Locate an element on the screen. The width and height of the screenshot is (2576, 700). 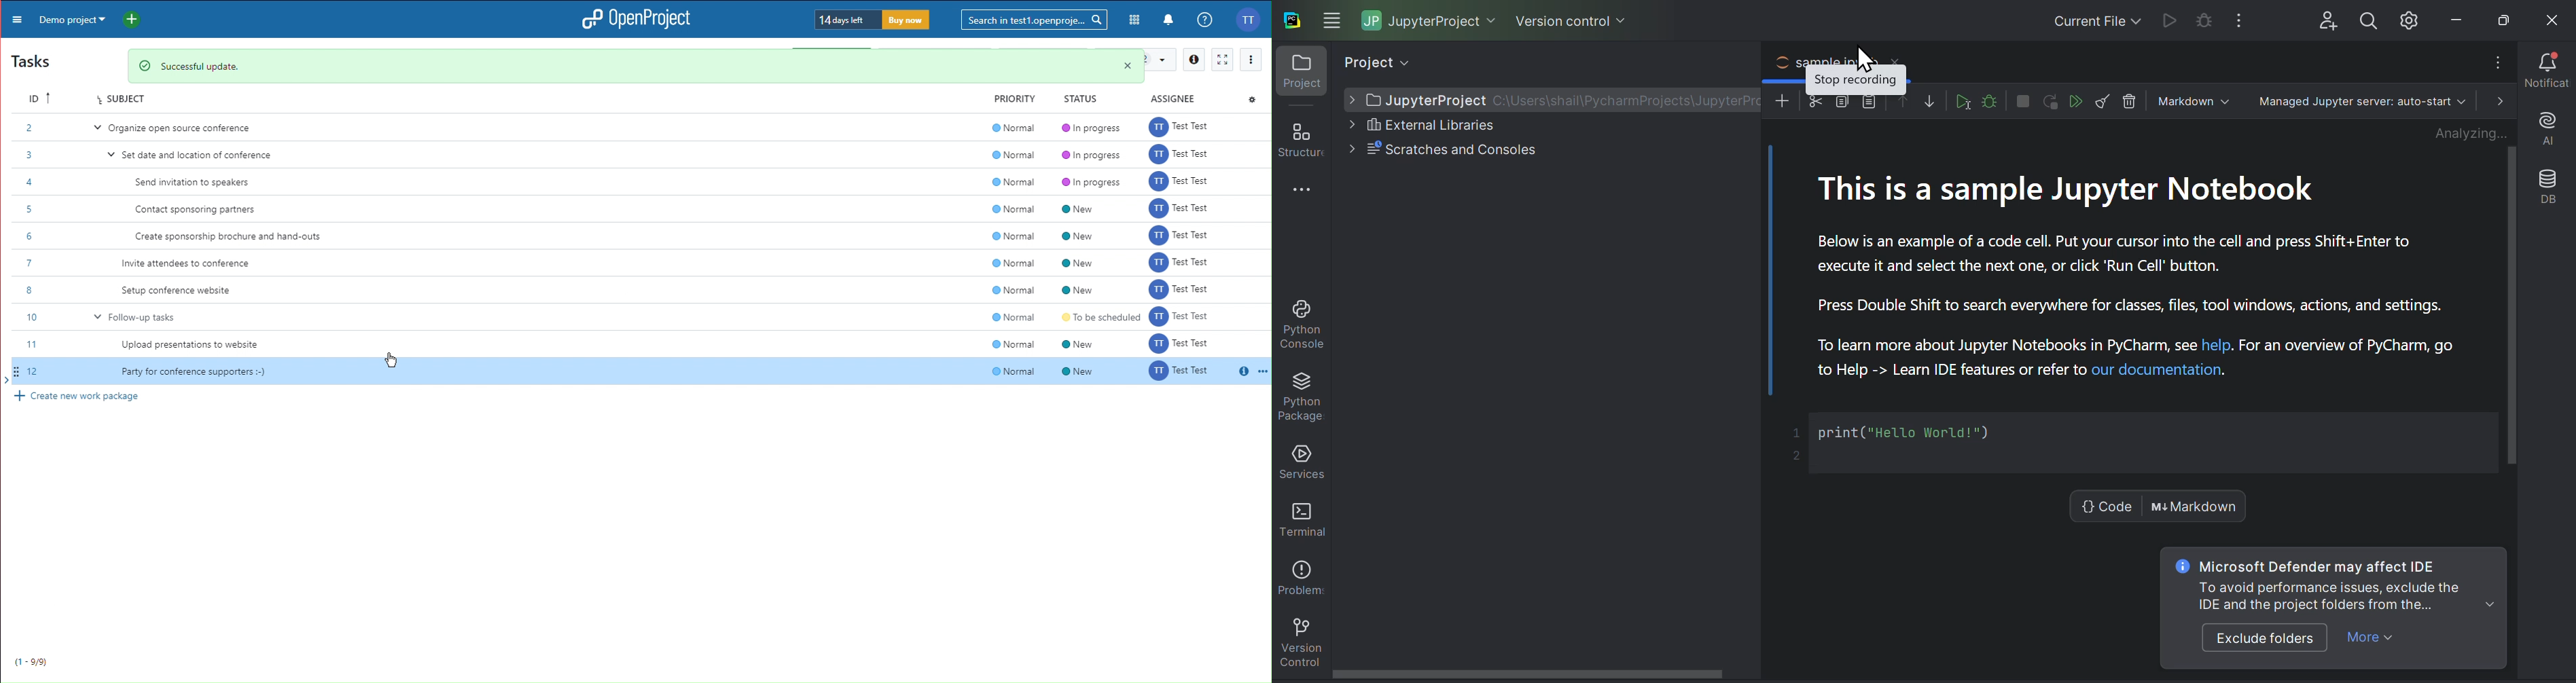
open project is located at coordinates (640, 20).